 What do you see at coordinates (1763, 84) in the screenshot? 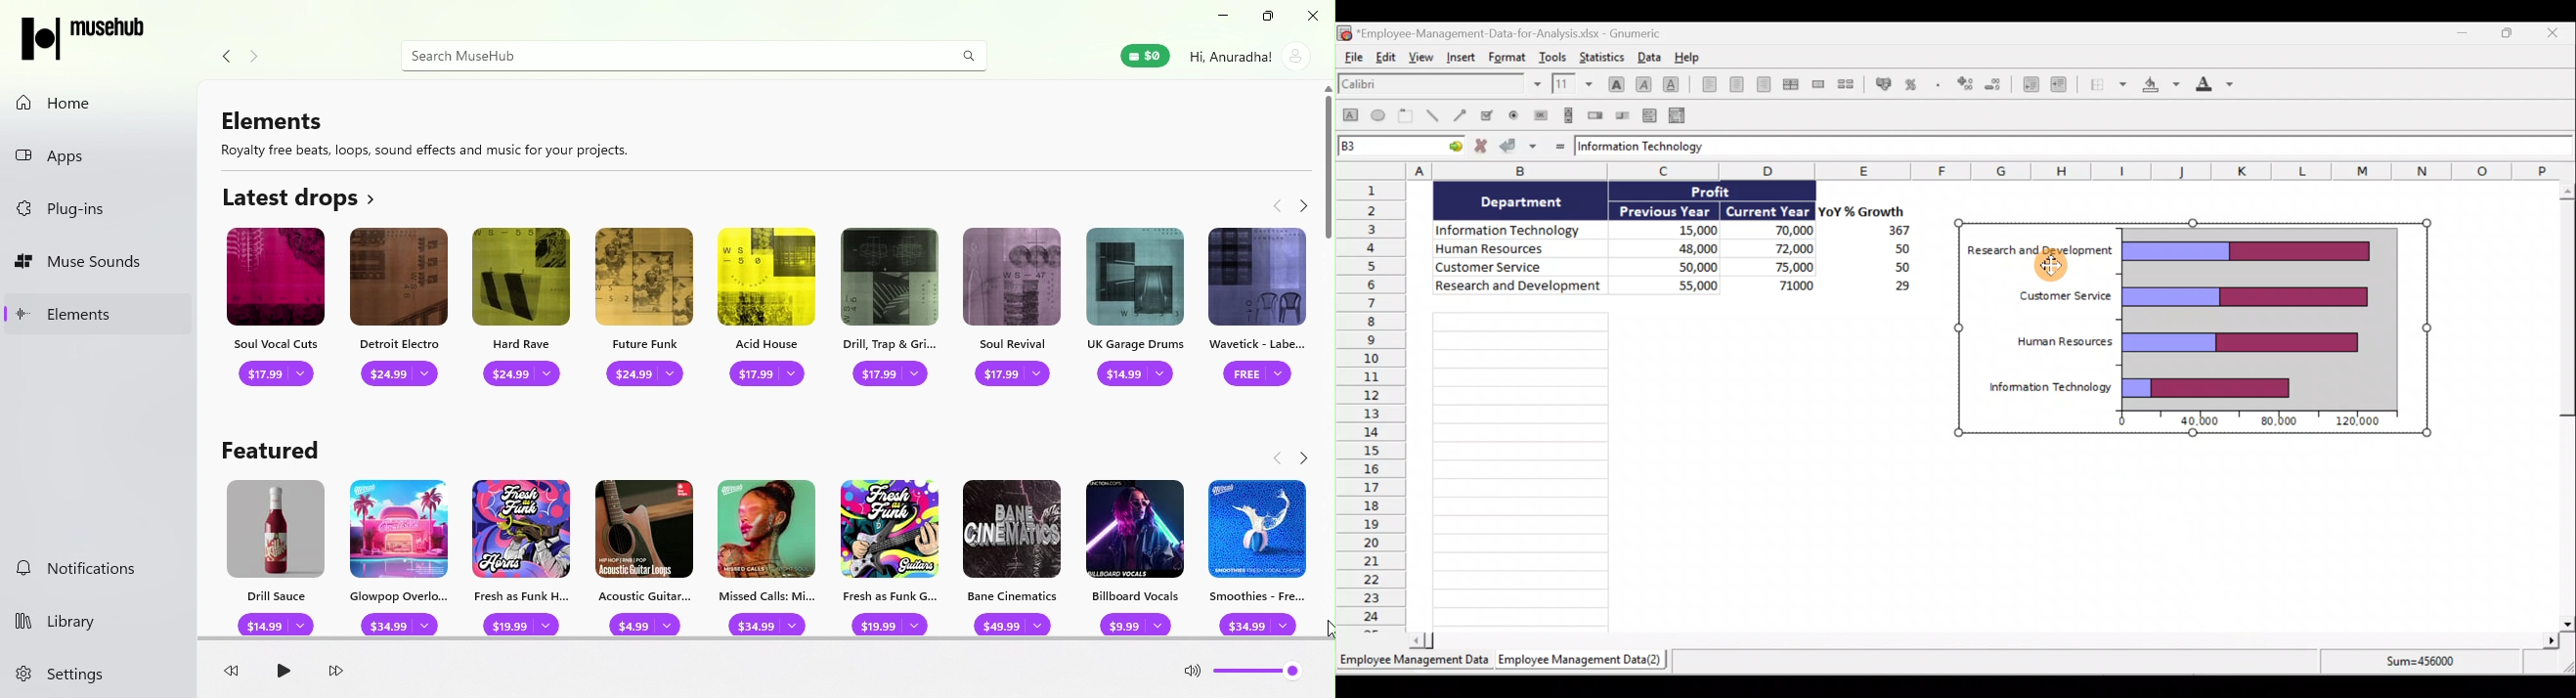
I see `Align right` at bounding box center [1763, 84].